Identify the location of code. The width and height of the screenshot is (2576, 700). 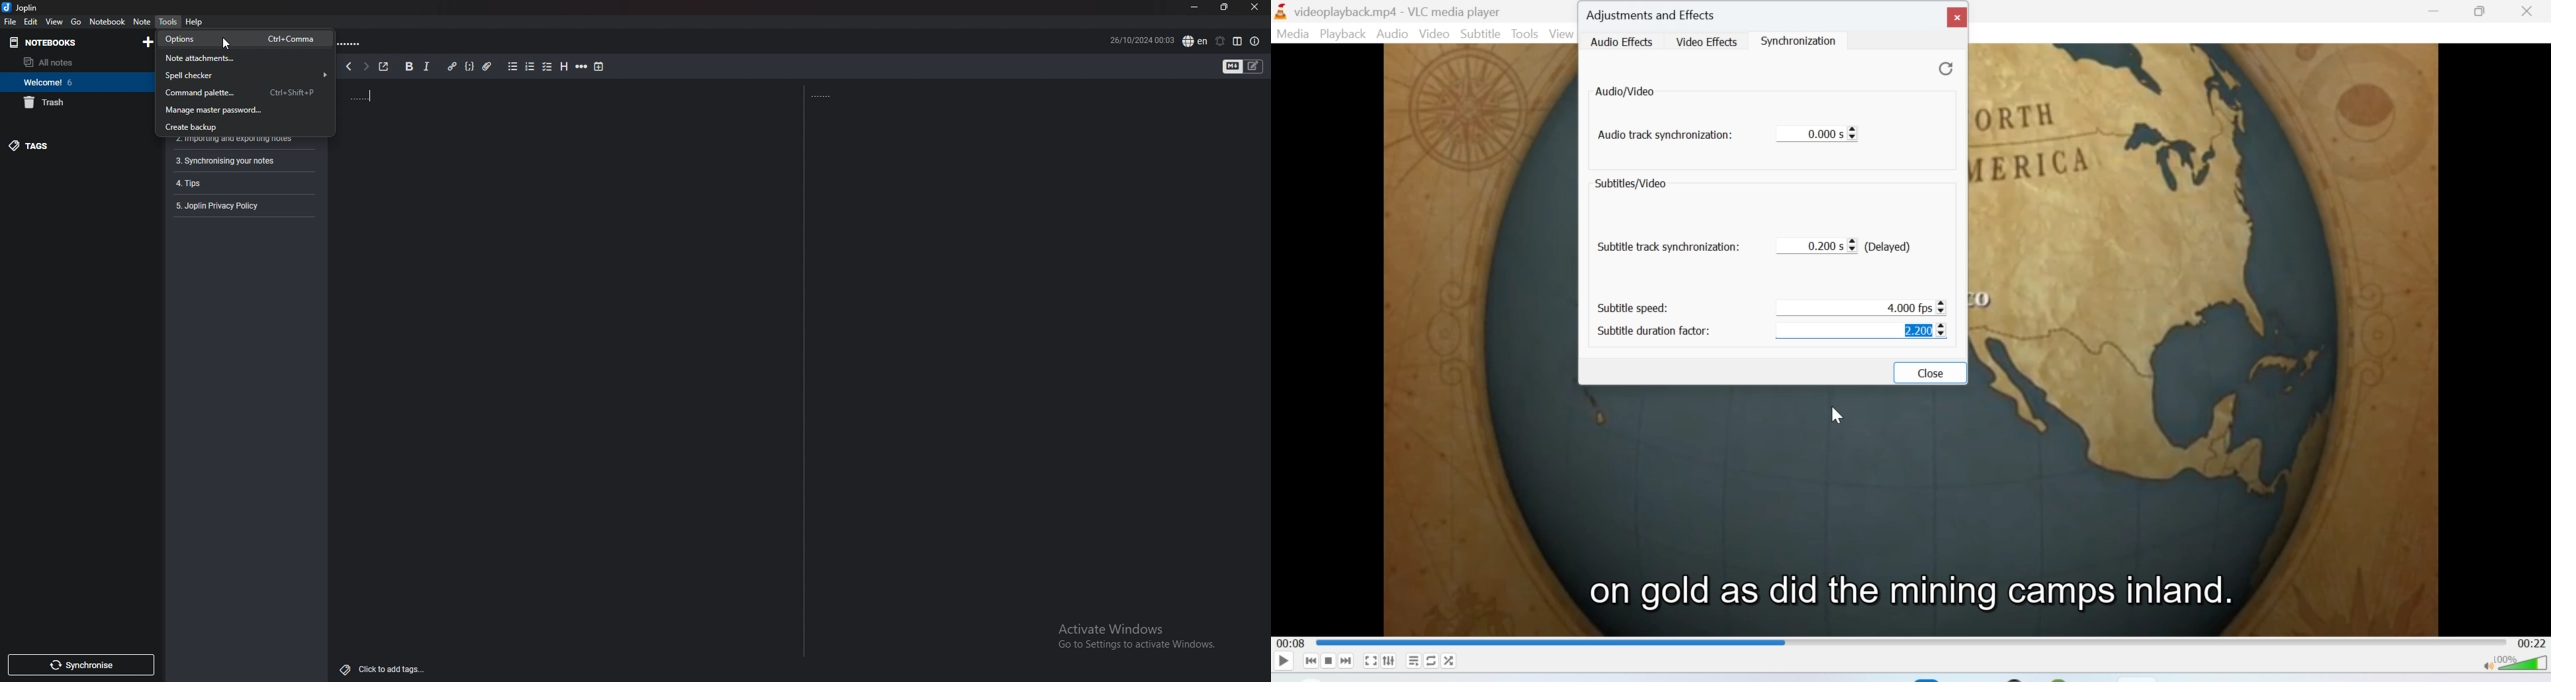
(471, 66).